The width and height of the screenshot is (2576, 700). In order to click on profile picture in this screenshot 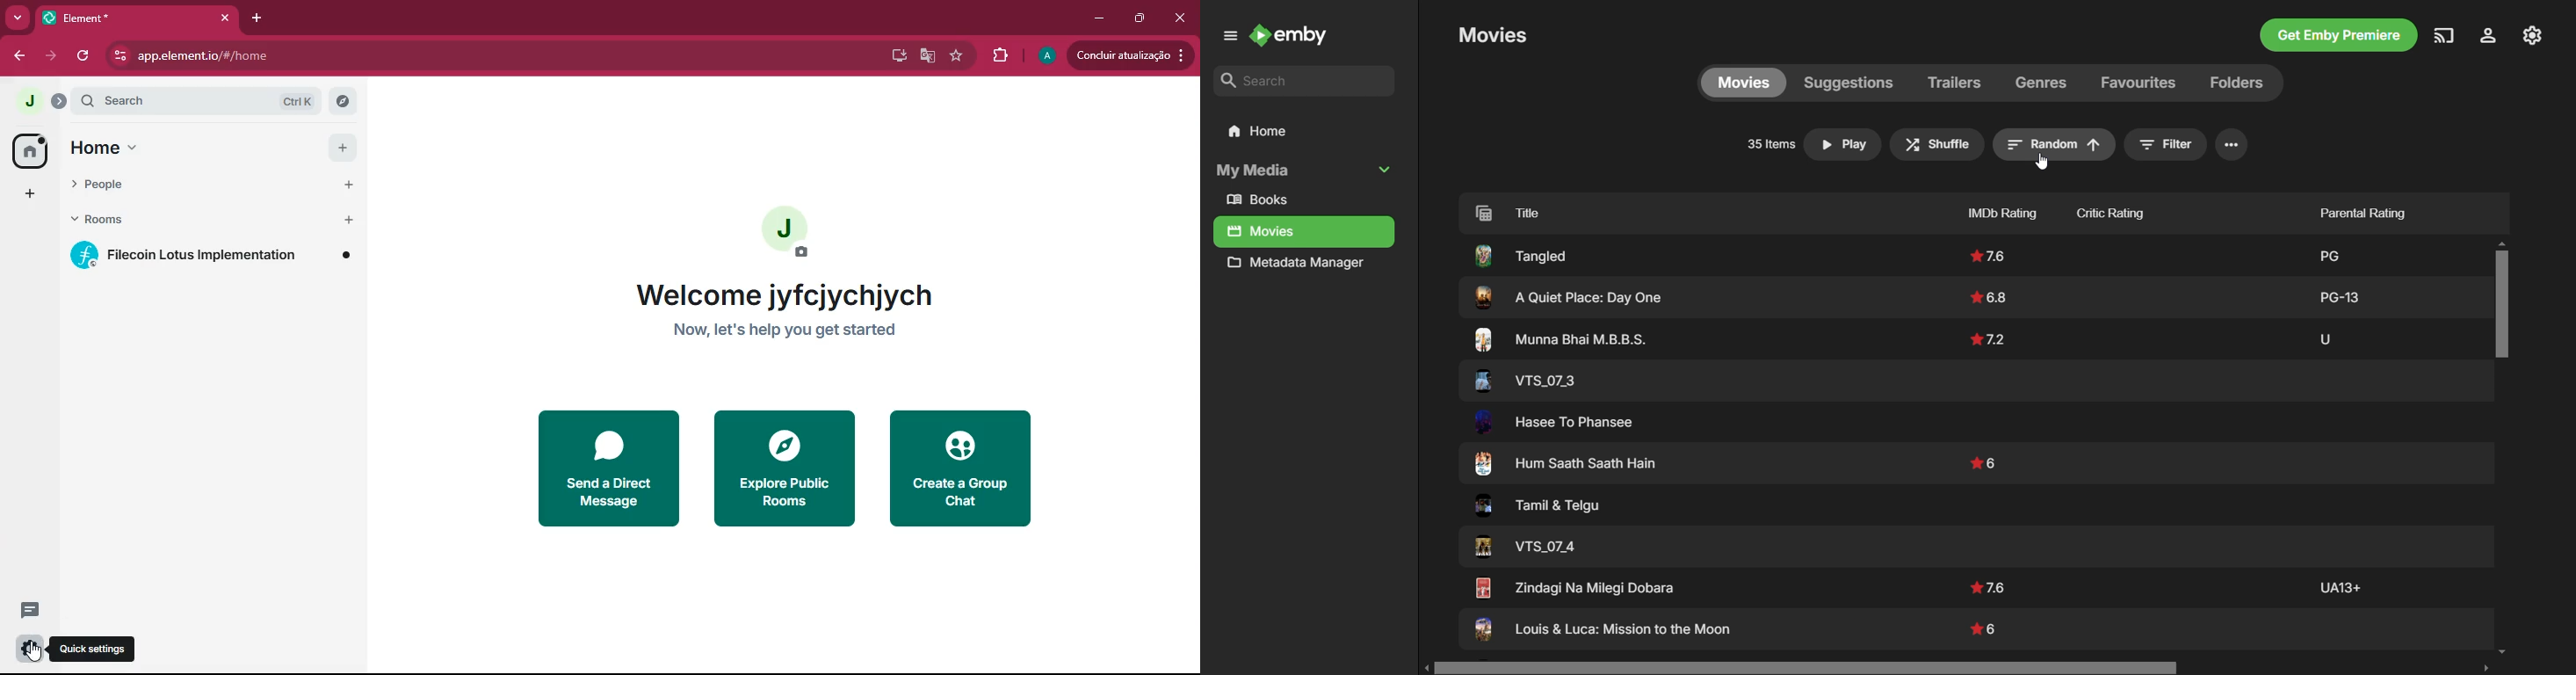, I will do `click(28, 100)`.